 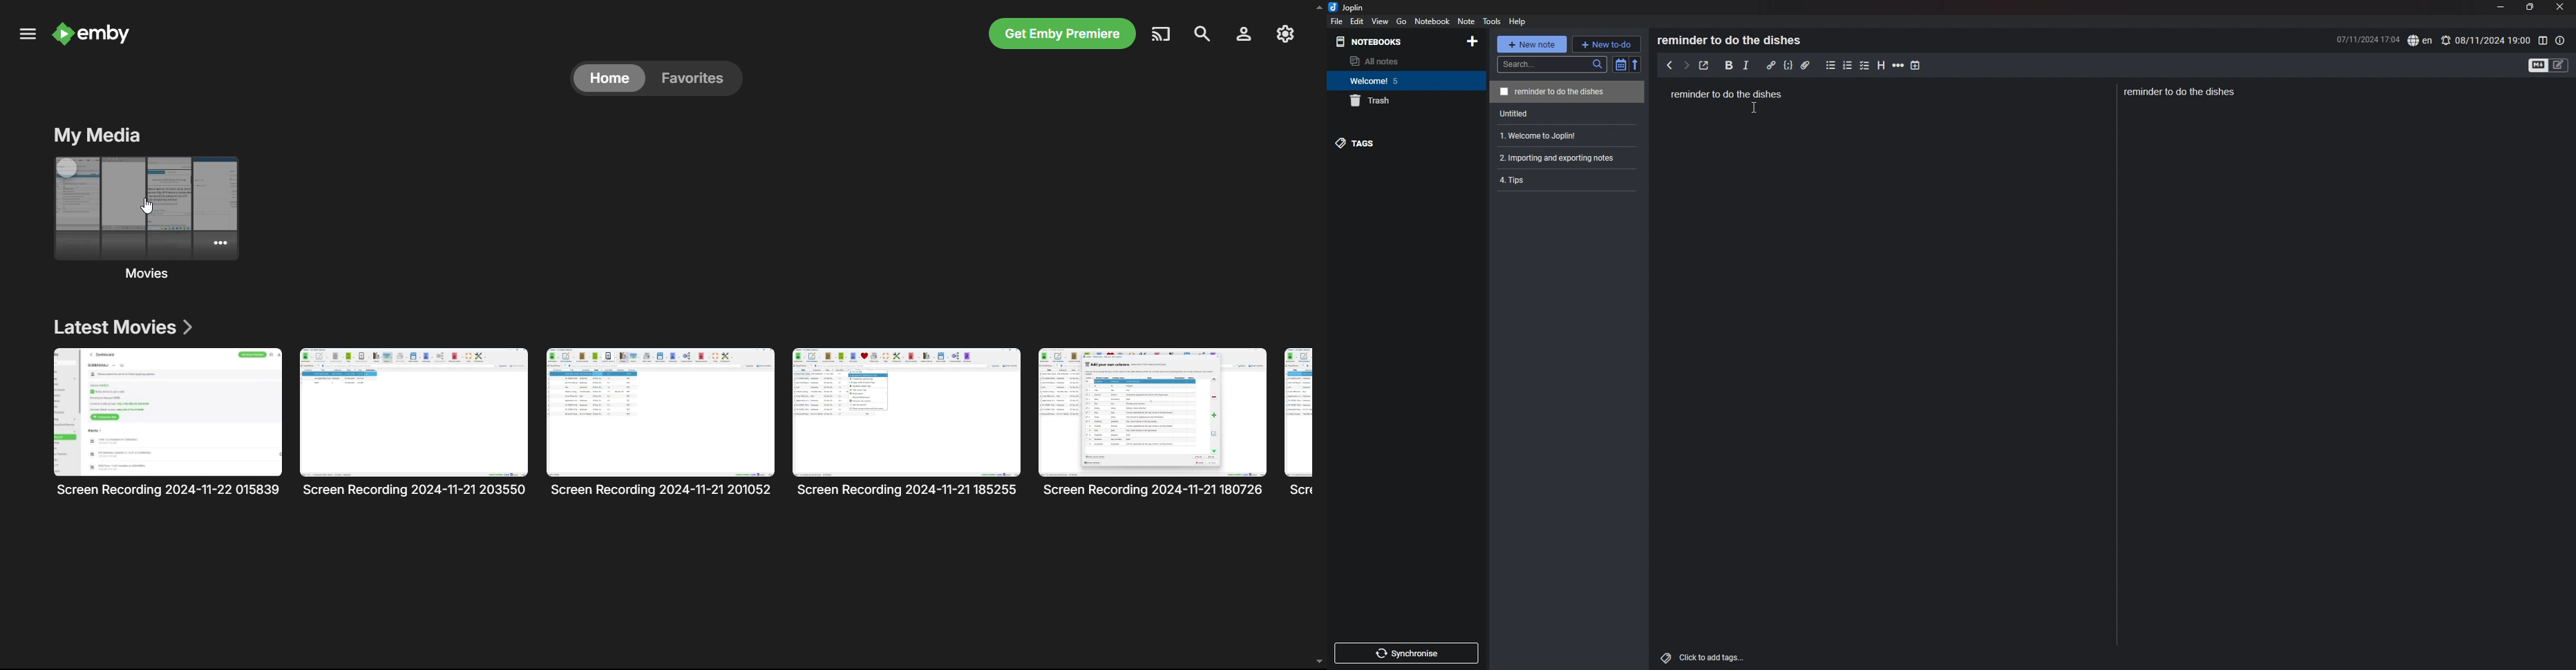 I want to click on cursor, so click(x=151, y=204).